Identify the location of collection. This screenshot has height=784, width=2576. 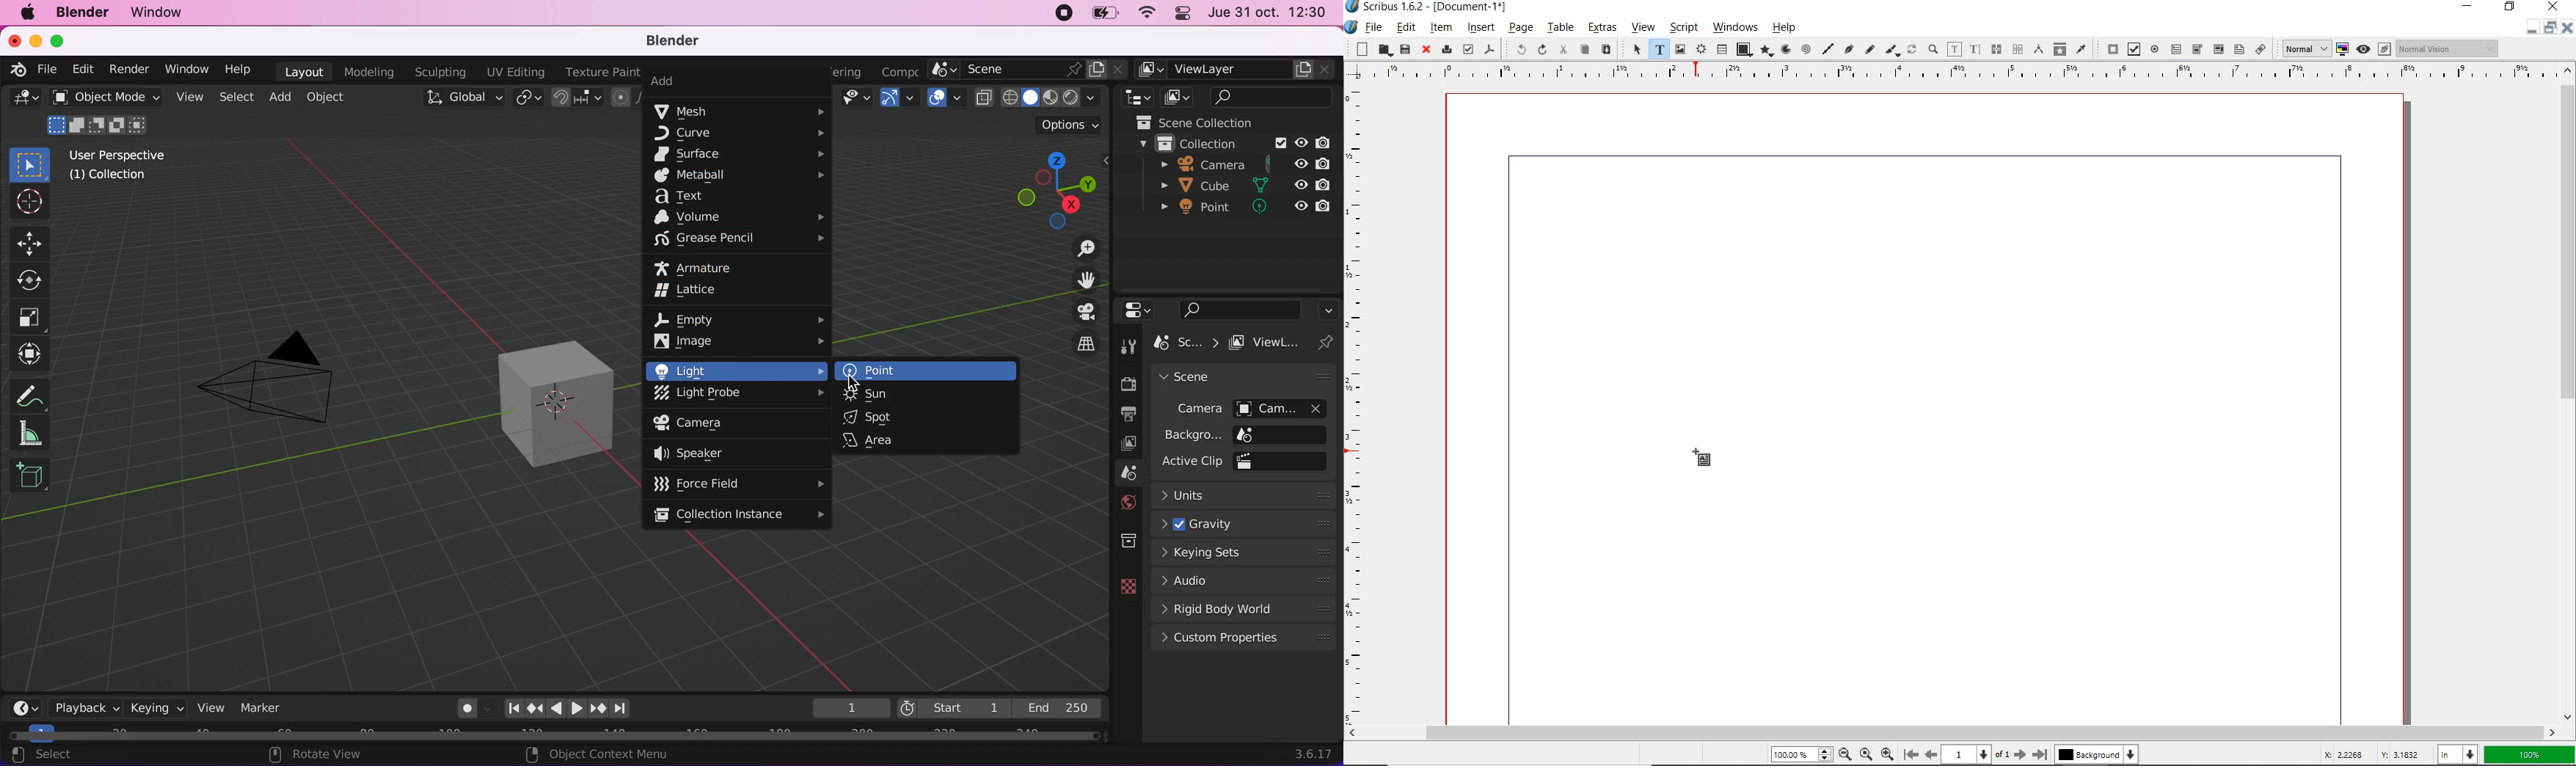
(1127, 537).